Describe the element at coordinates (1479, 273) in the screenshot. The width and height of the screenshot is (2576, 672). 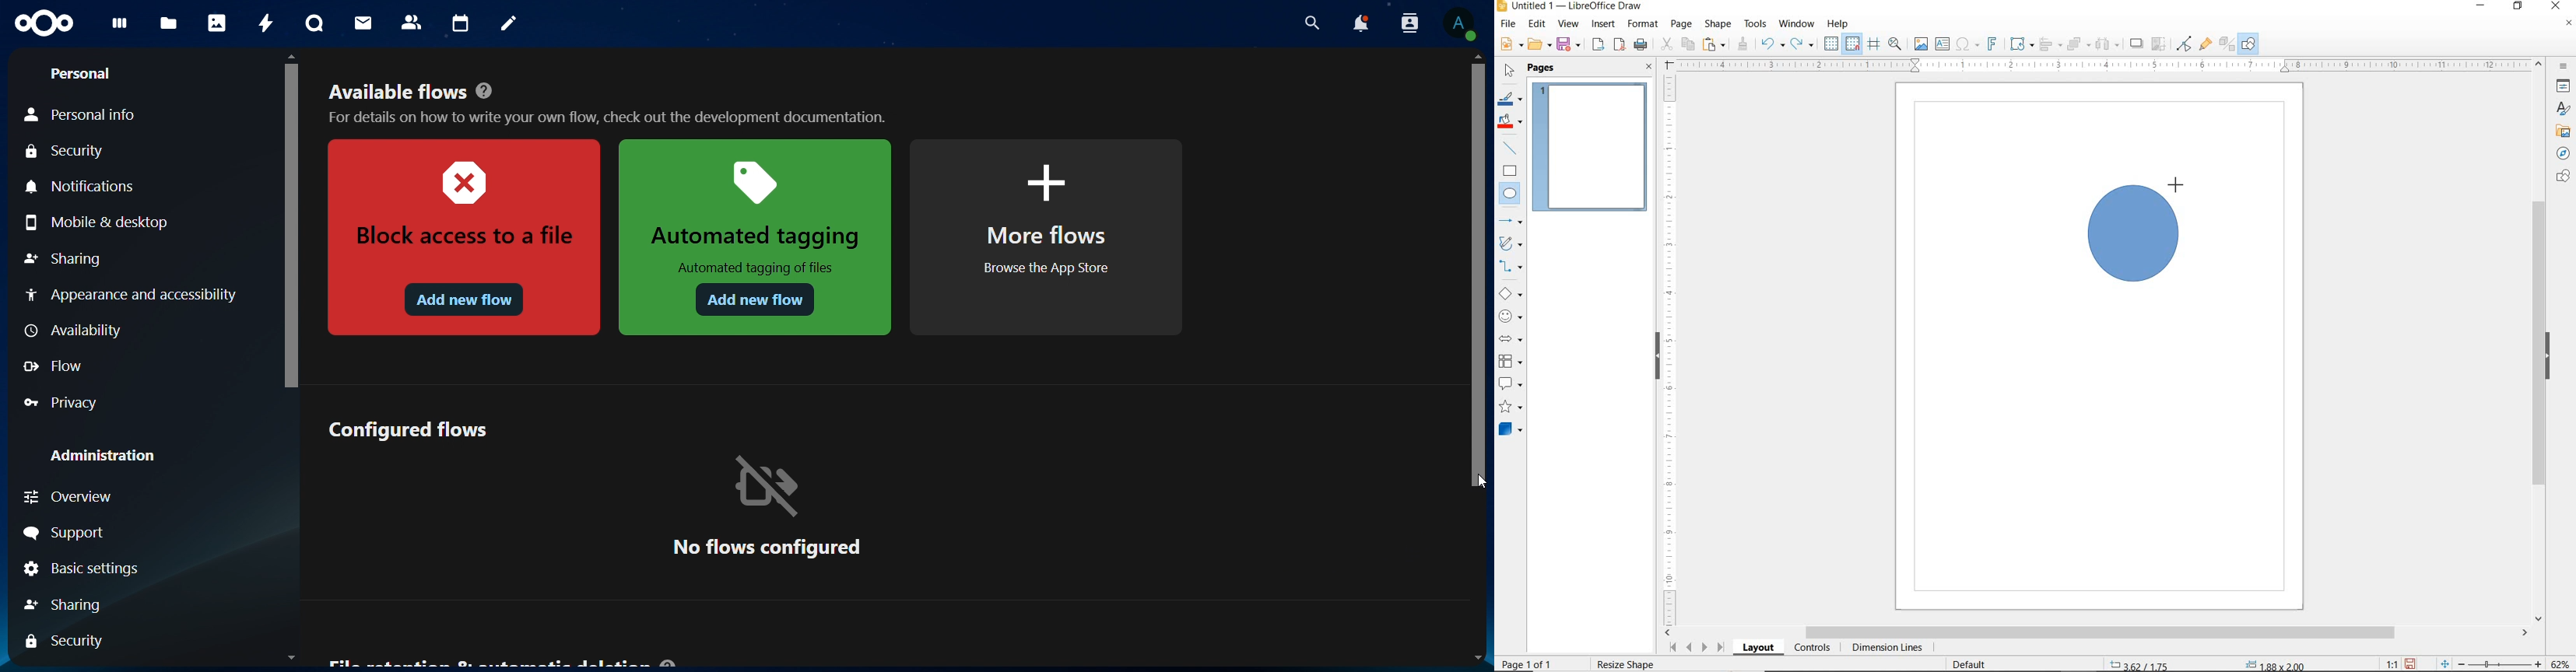
I see `scrollbar` at that location.